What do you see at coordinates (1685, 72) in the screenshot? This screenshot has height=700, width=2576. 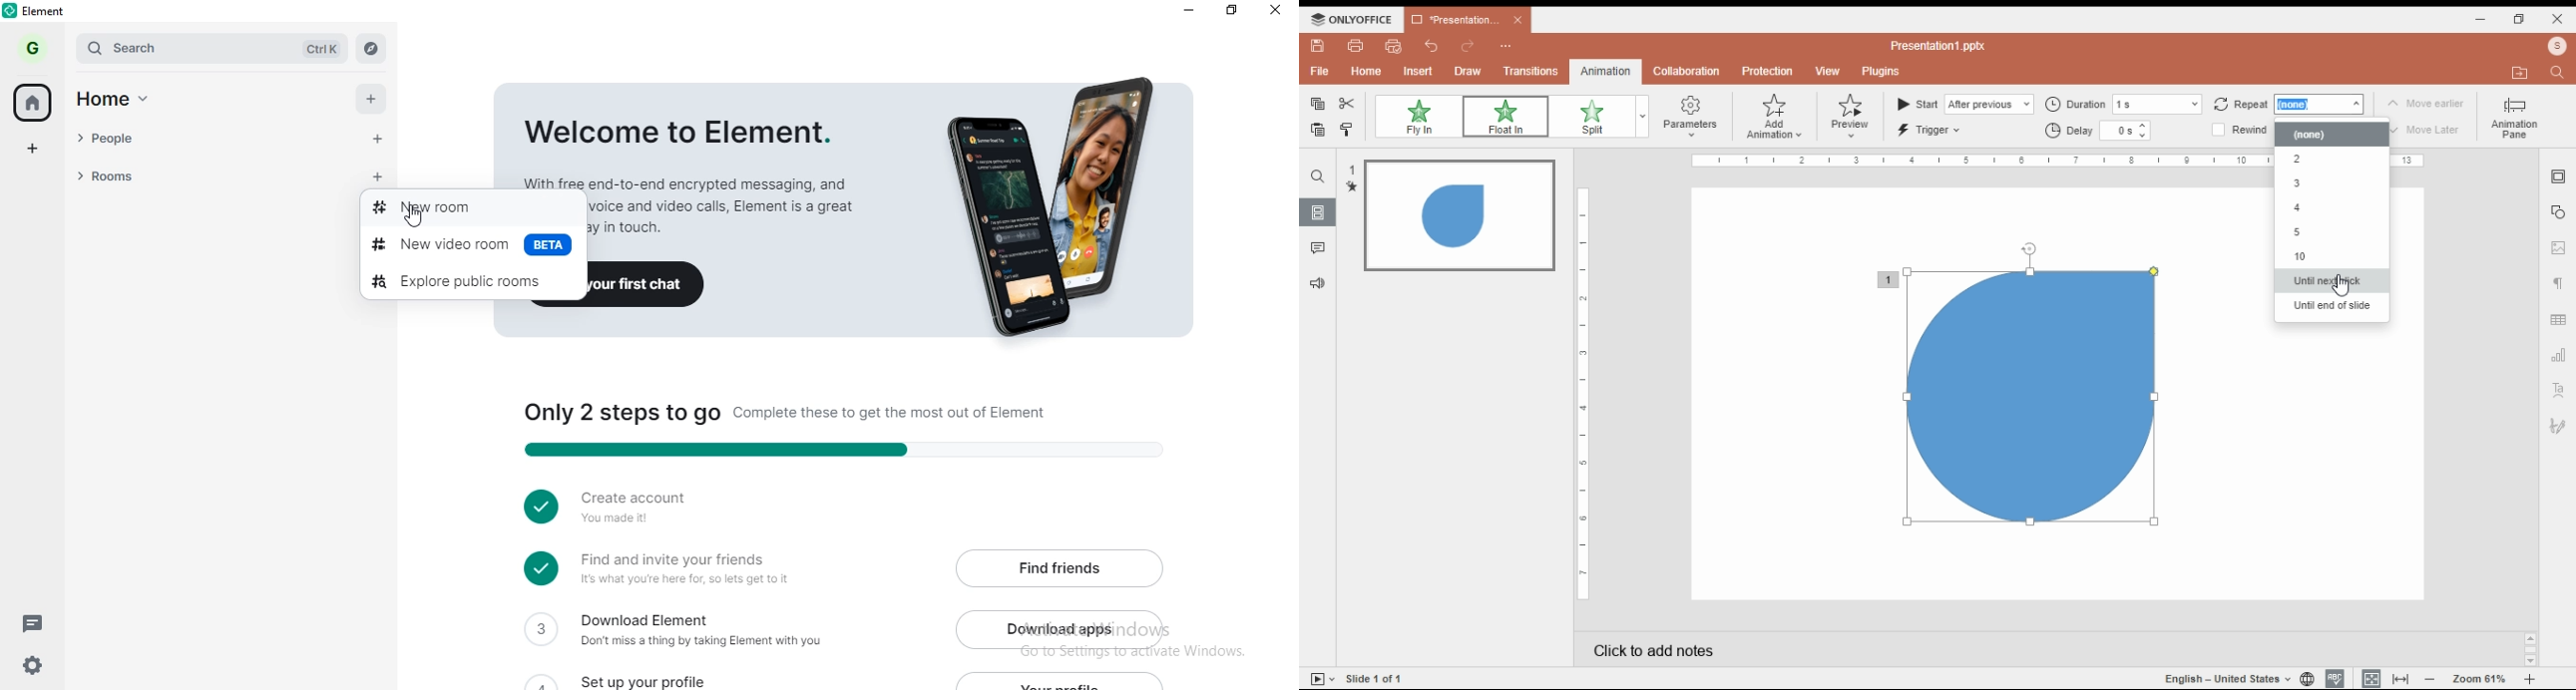 I see `collaboration` at bounding box center [1685, 72].